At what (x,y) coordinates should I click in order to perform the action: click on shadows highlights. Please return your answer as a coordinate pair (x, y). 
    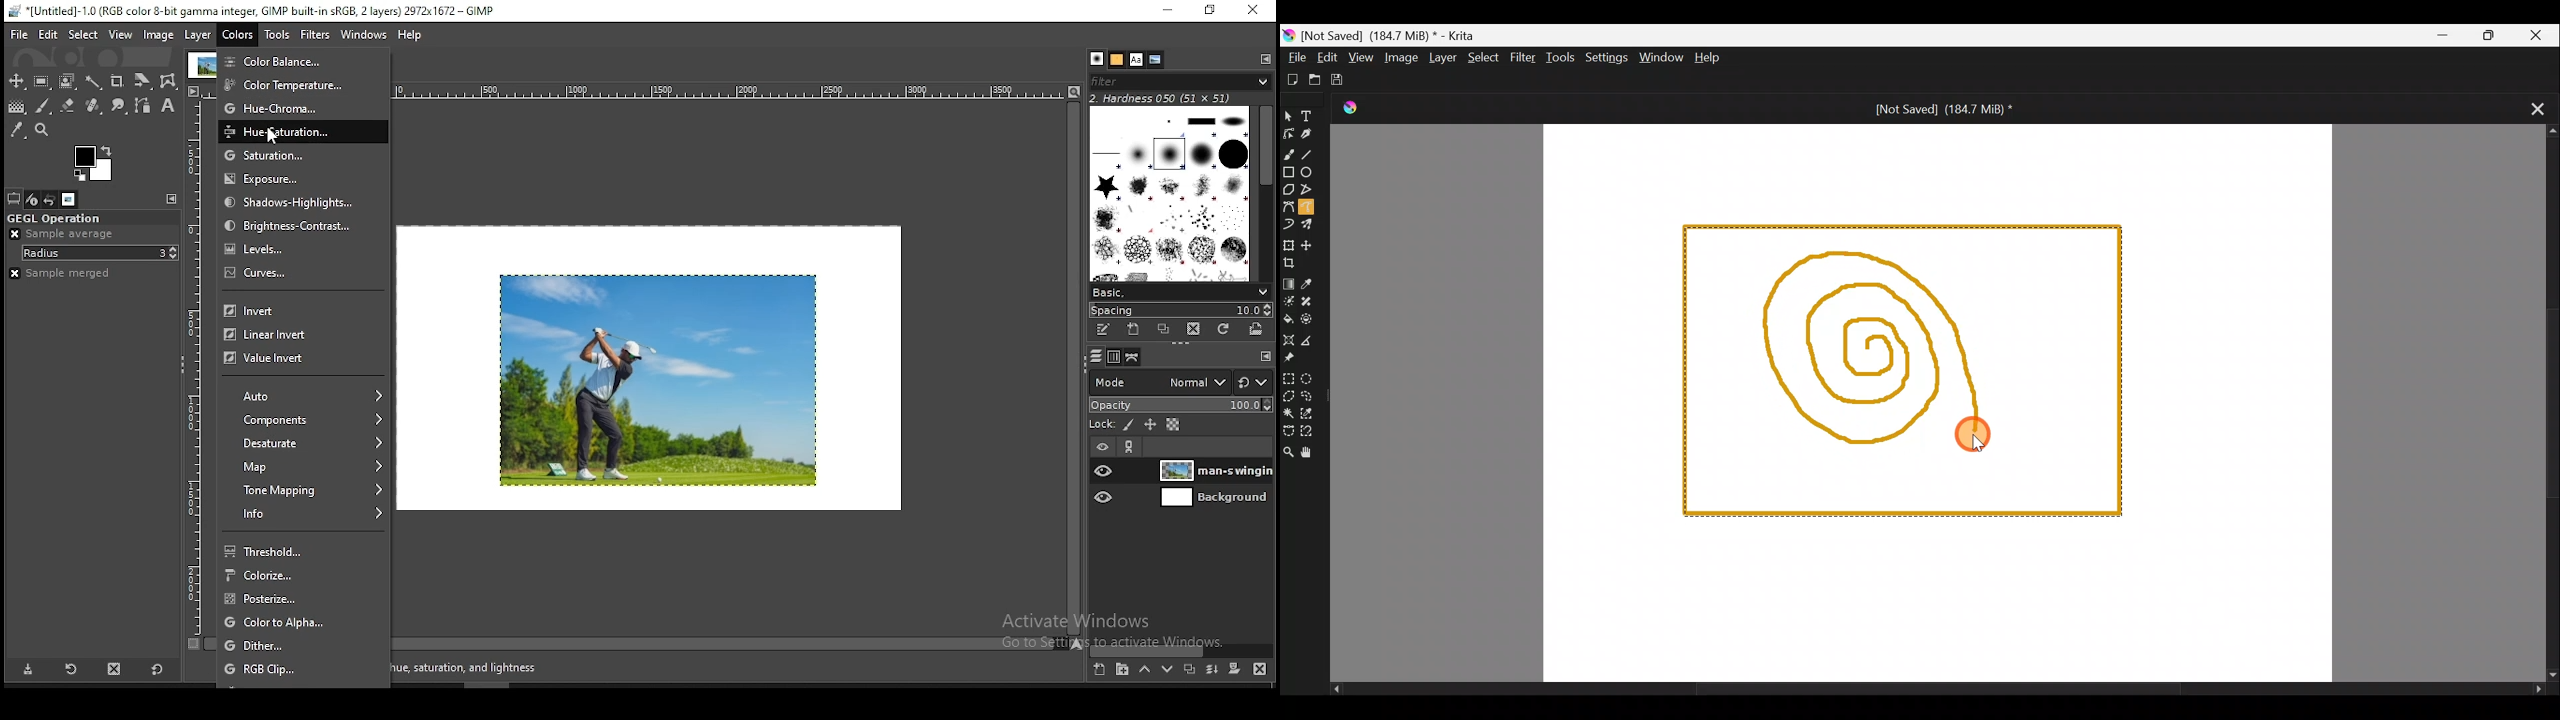
    Looking at the image, I should click on (304, 203).